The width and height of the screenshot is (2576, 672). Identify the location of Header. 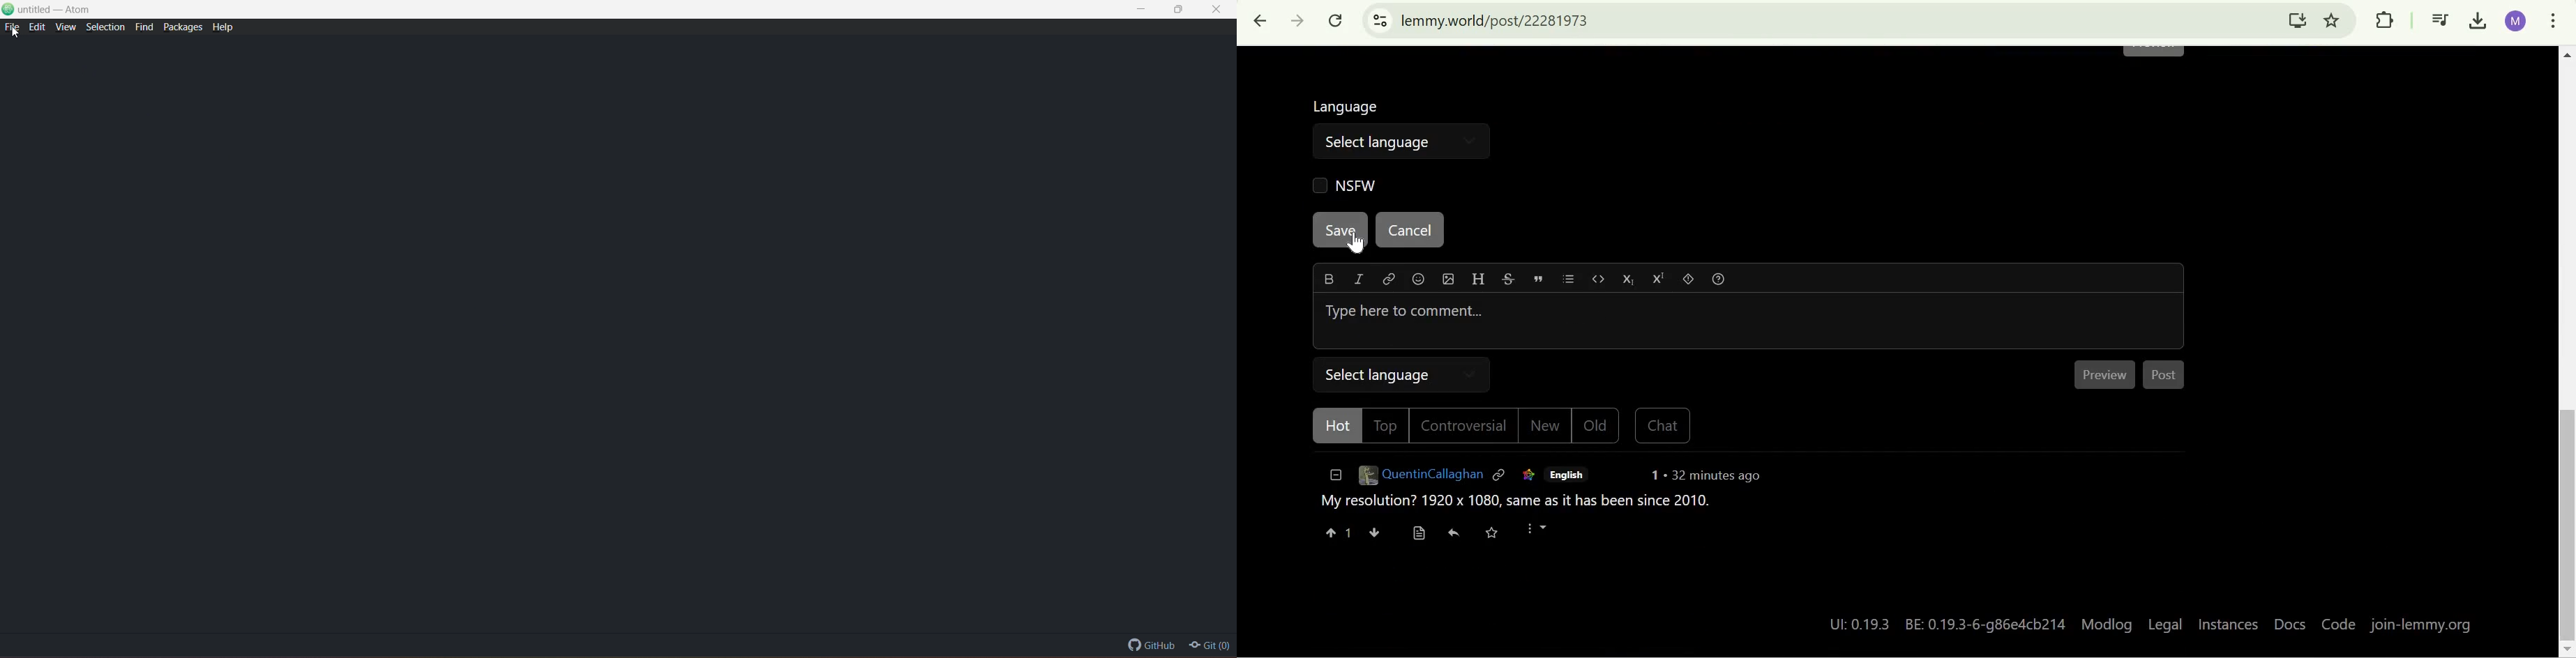
(1477, 280).